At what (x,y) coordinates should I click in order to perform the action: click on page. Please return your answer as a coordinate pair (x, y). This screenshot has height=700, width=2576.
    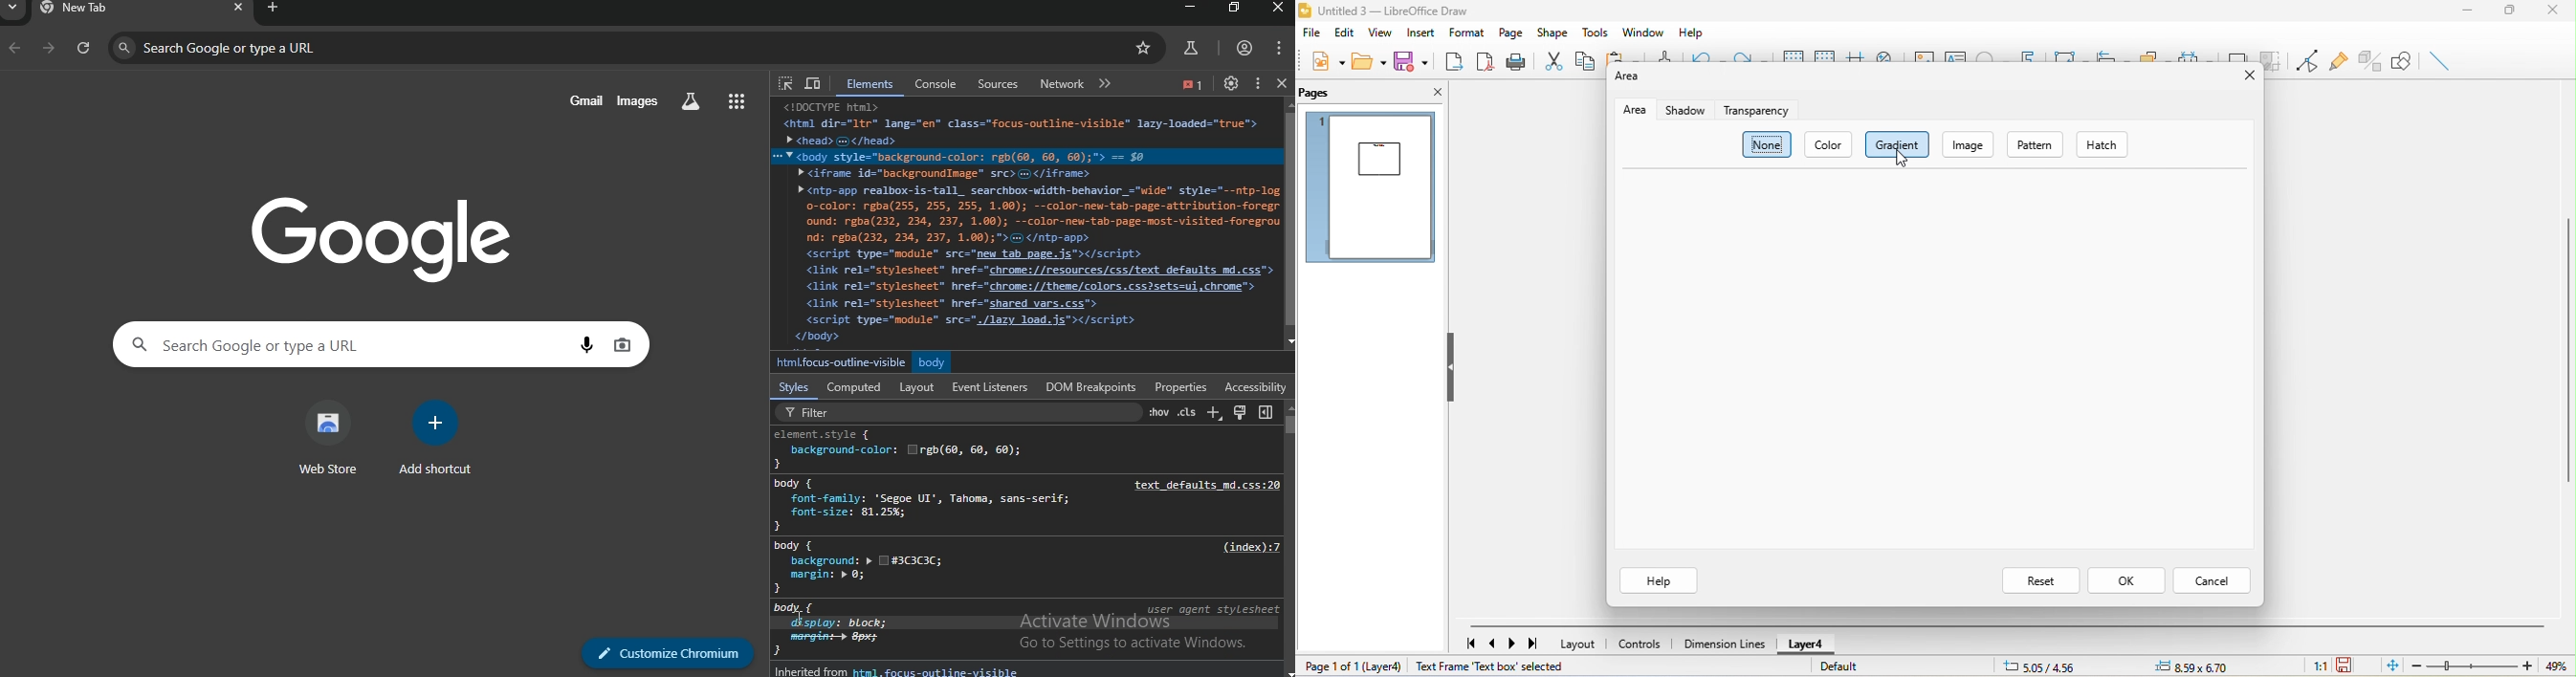
    Looking at the image, I should click on (1509, 32).